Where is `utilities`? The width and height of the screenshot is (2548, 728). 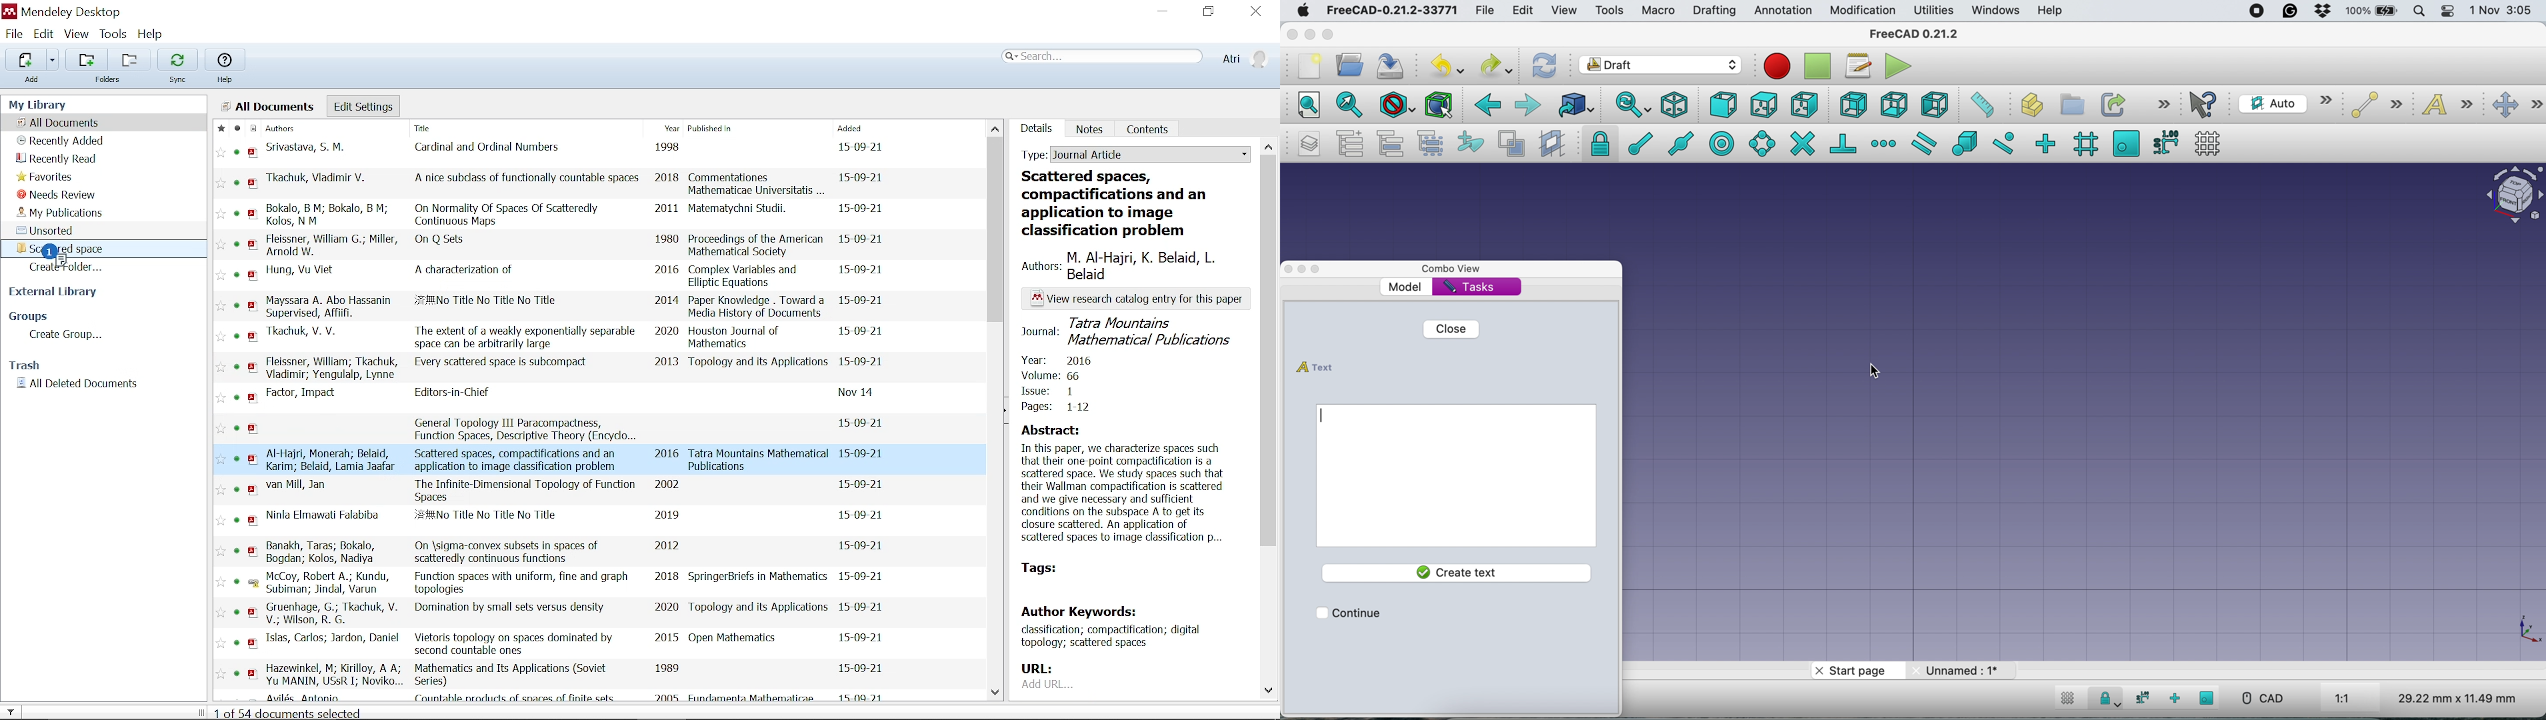
utilities is located at coordinates (1934, 11).